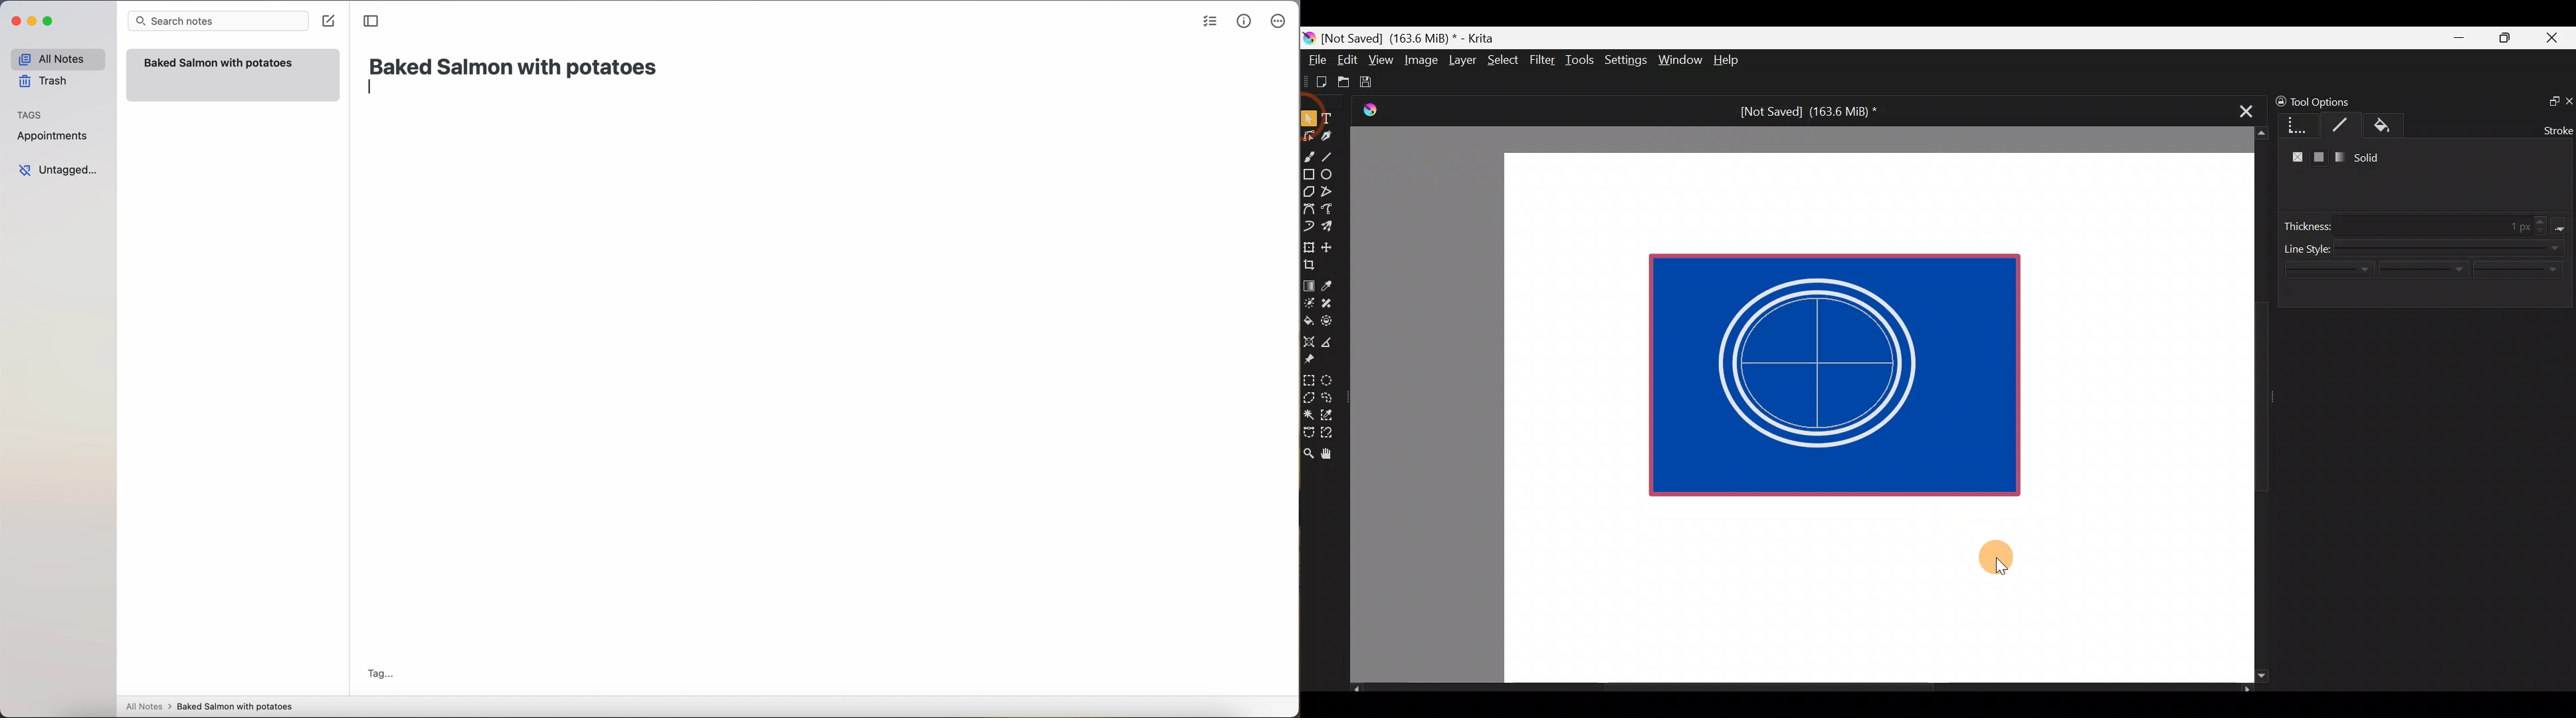  I want to click on Save, so click(1375, 82).